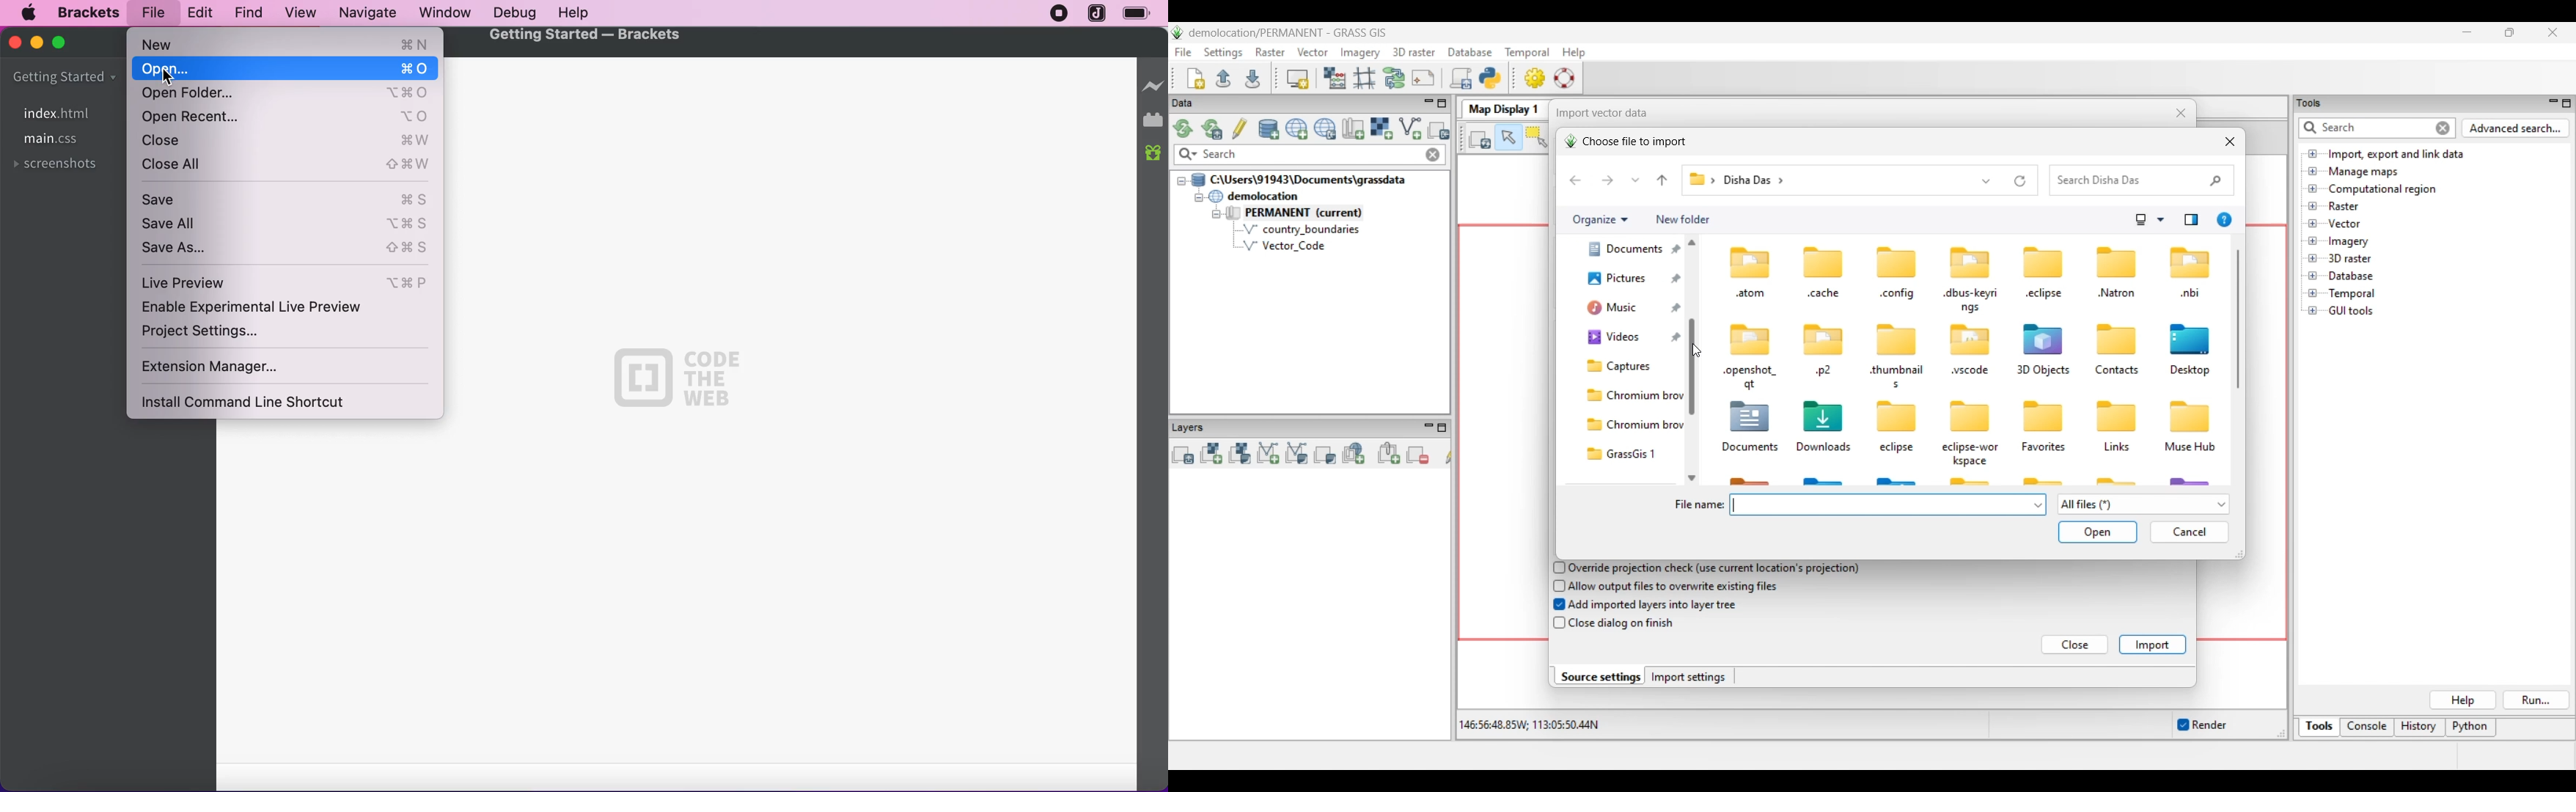 The image size is (2576, 812). Describe the element at coordinates (225, 333) in the screenshot. I see `project settings` at that location.